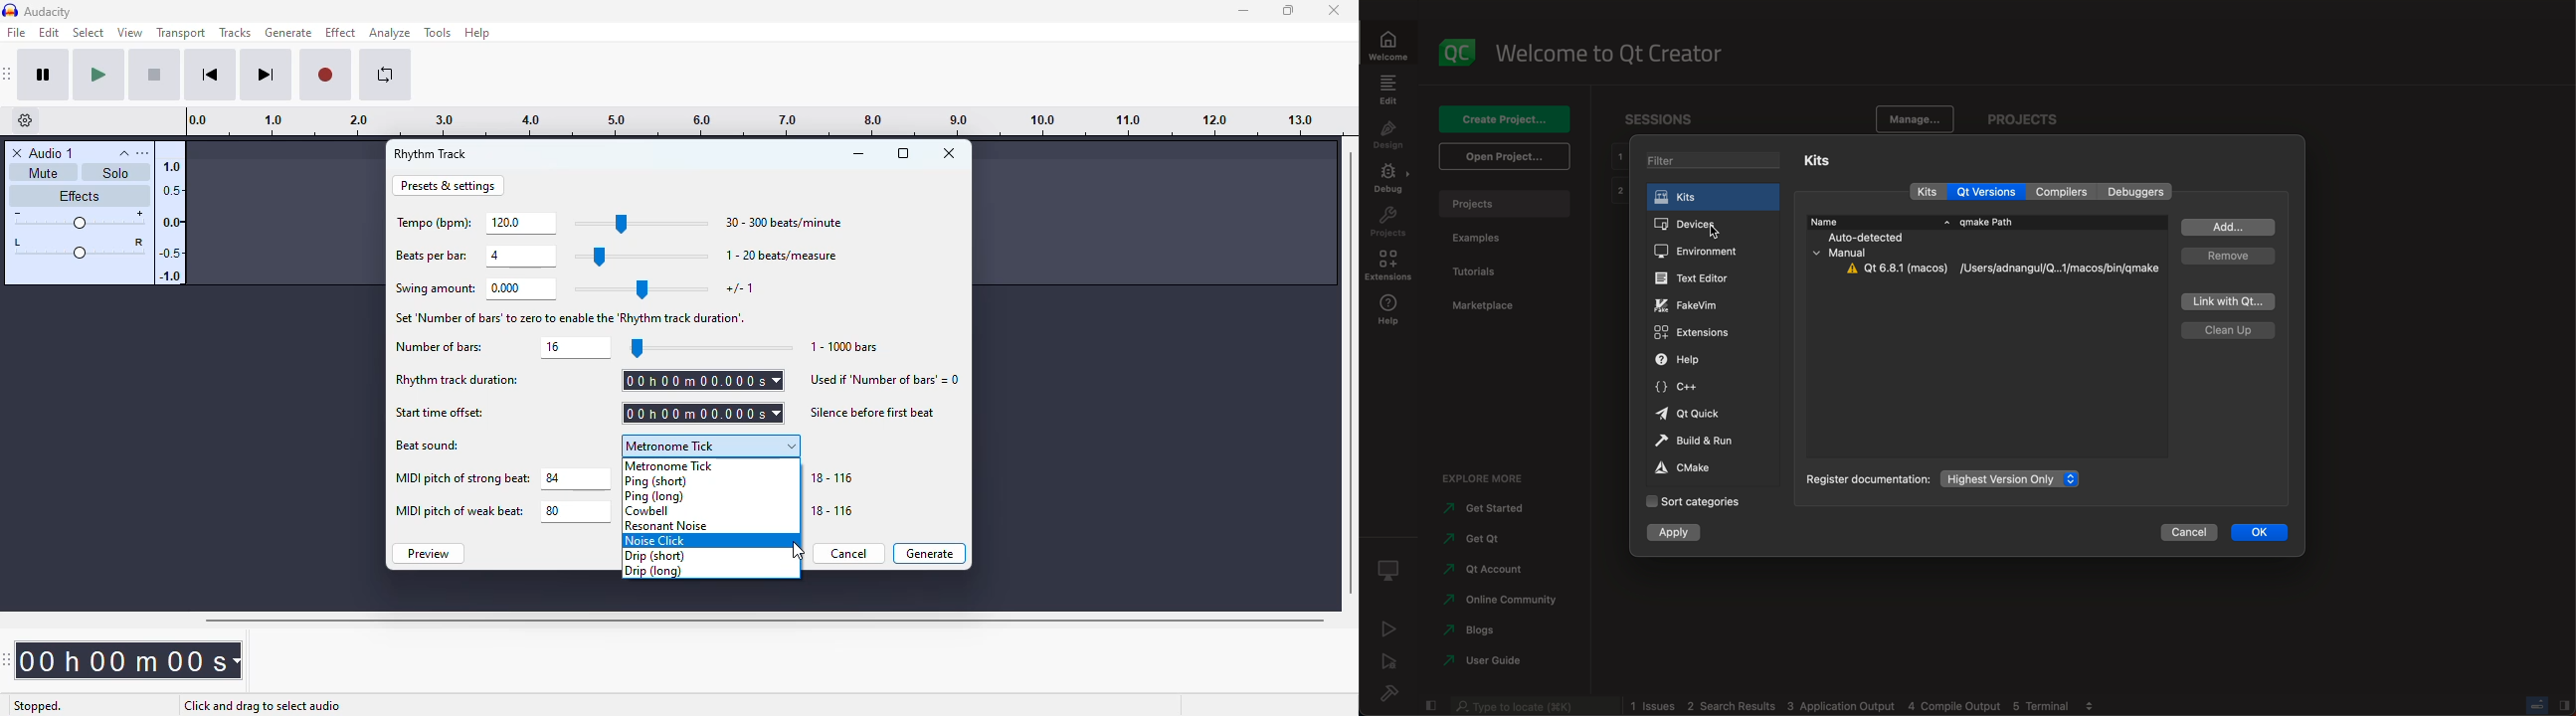  I want to click on examples, so click(1479, 239).